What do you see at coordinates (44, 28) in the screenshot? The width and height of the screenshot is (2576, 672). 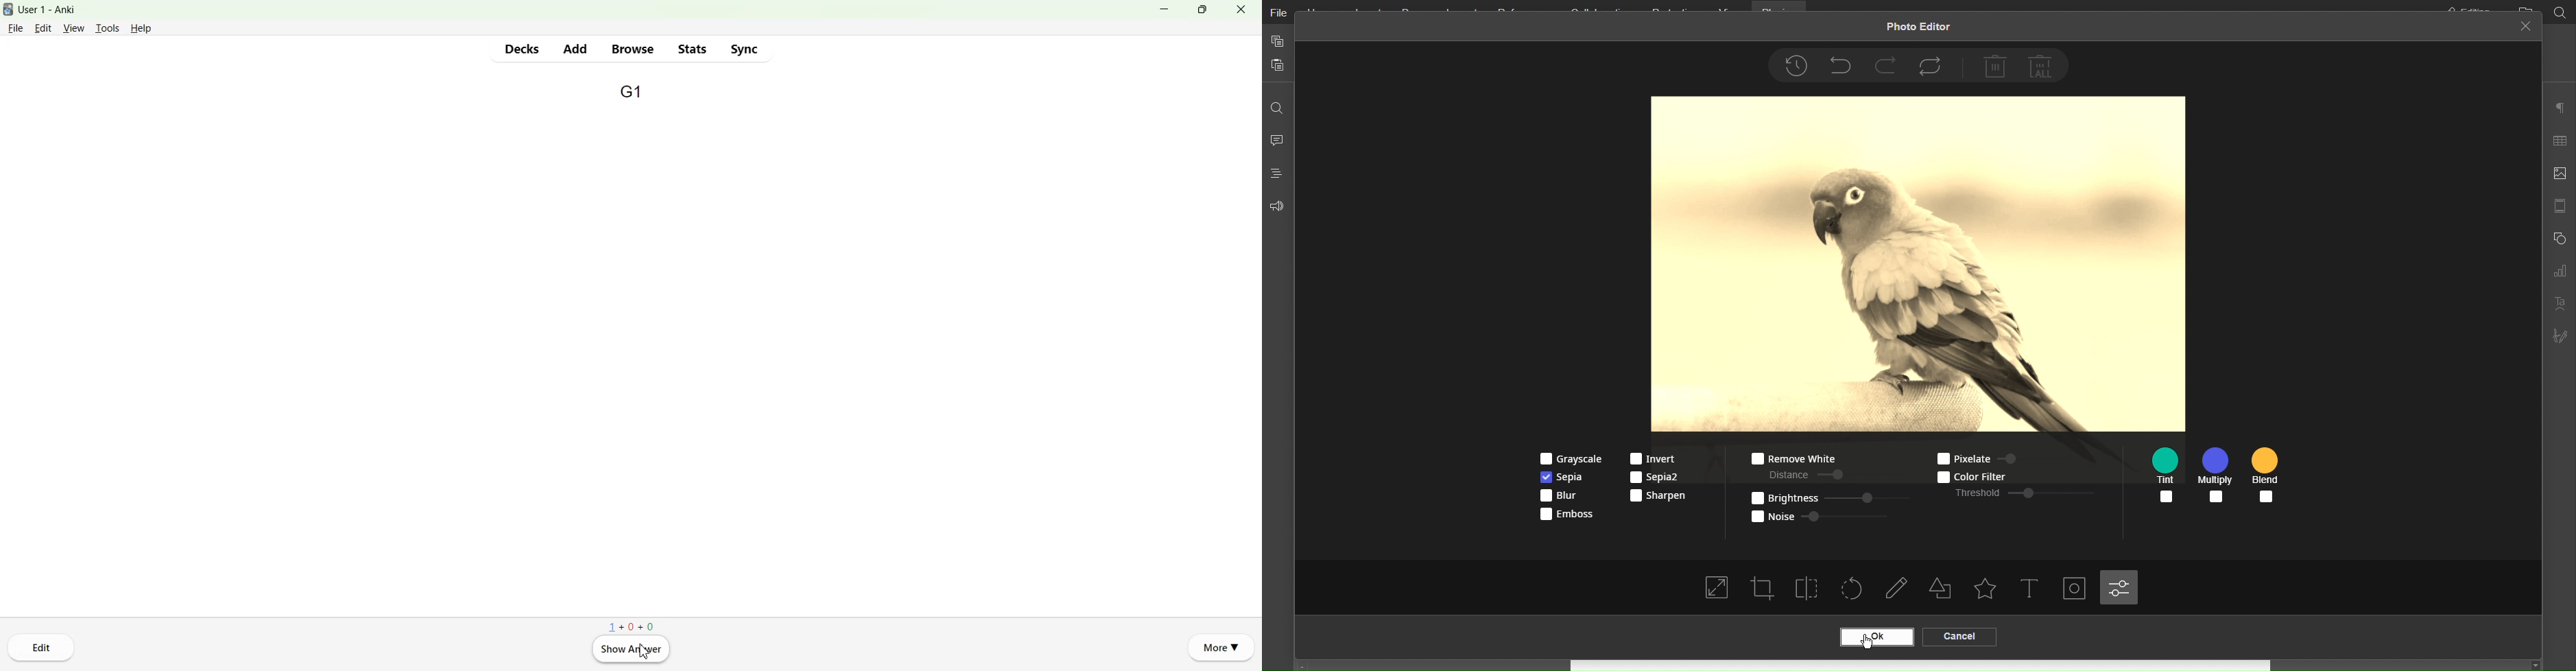 I see `Edit` at bounding box center [44, 28].